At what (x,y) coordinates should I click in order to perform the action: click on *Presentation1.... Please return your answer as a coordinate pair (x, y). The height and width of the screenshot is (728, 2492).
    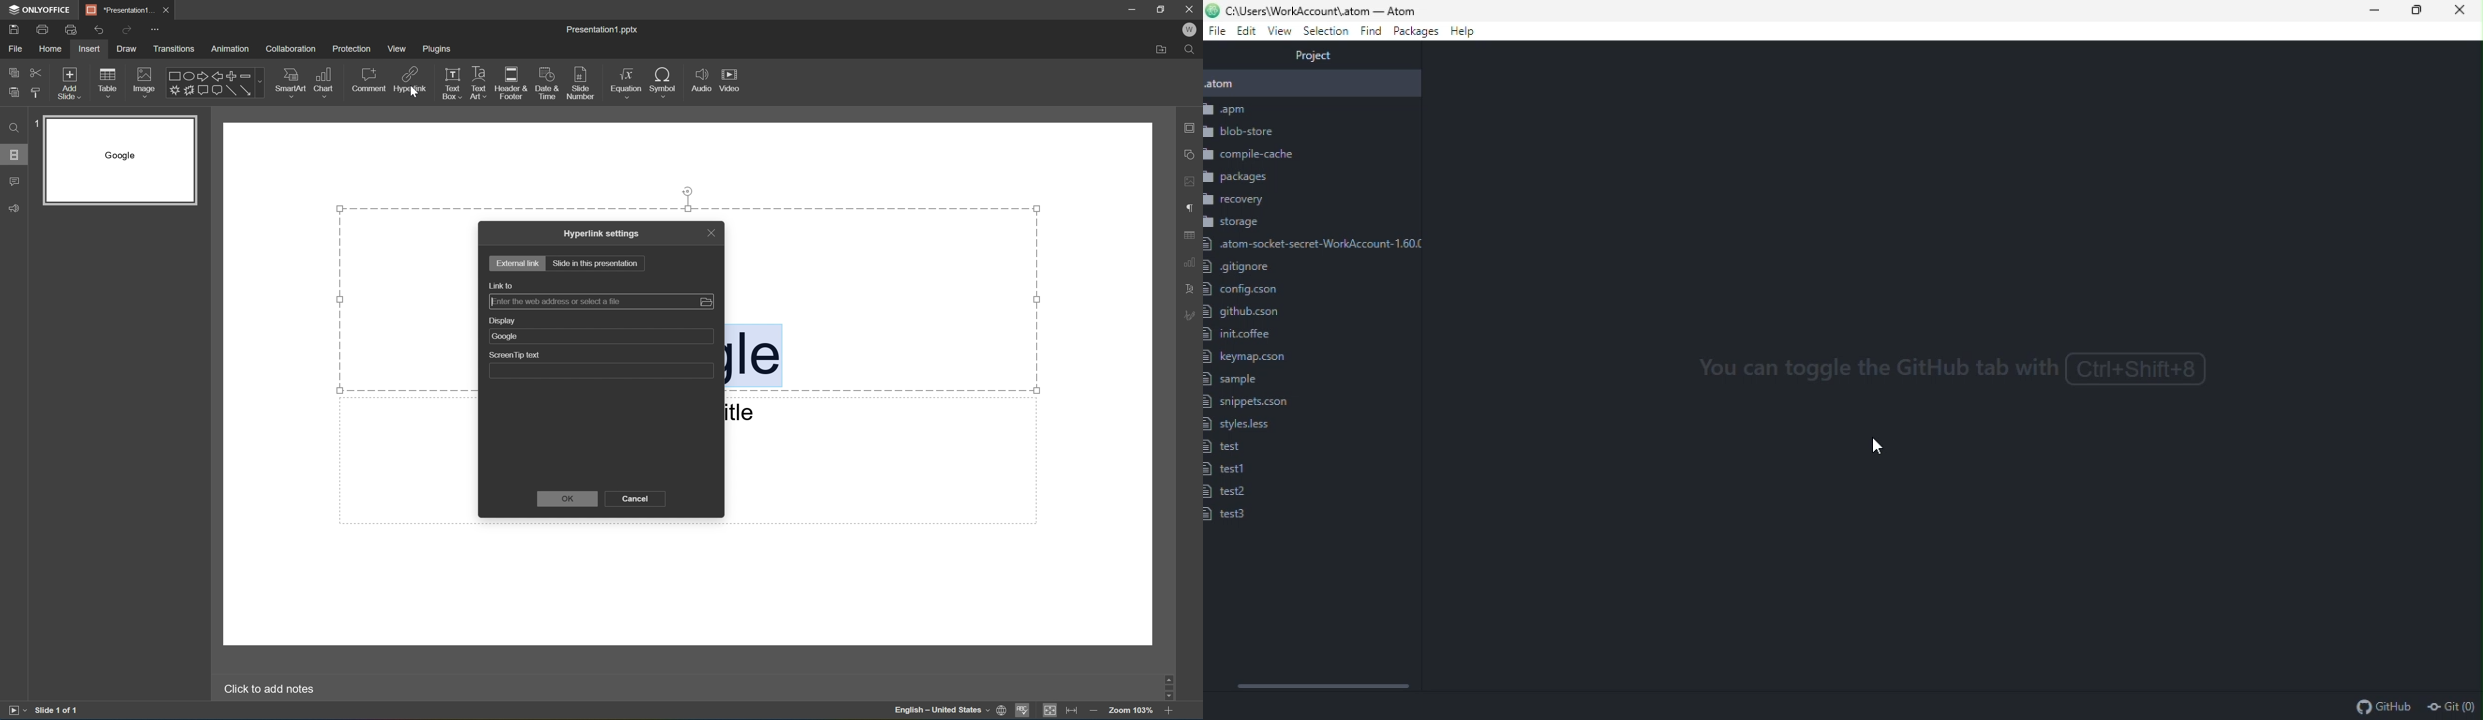
    Looking at the image, I should click on (119, 8).